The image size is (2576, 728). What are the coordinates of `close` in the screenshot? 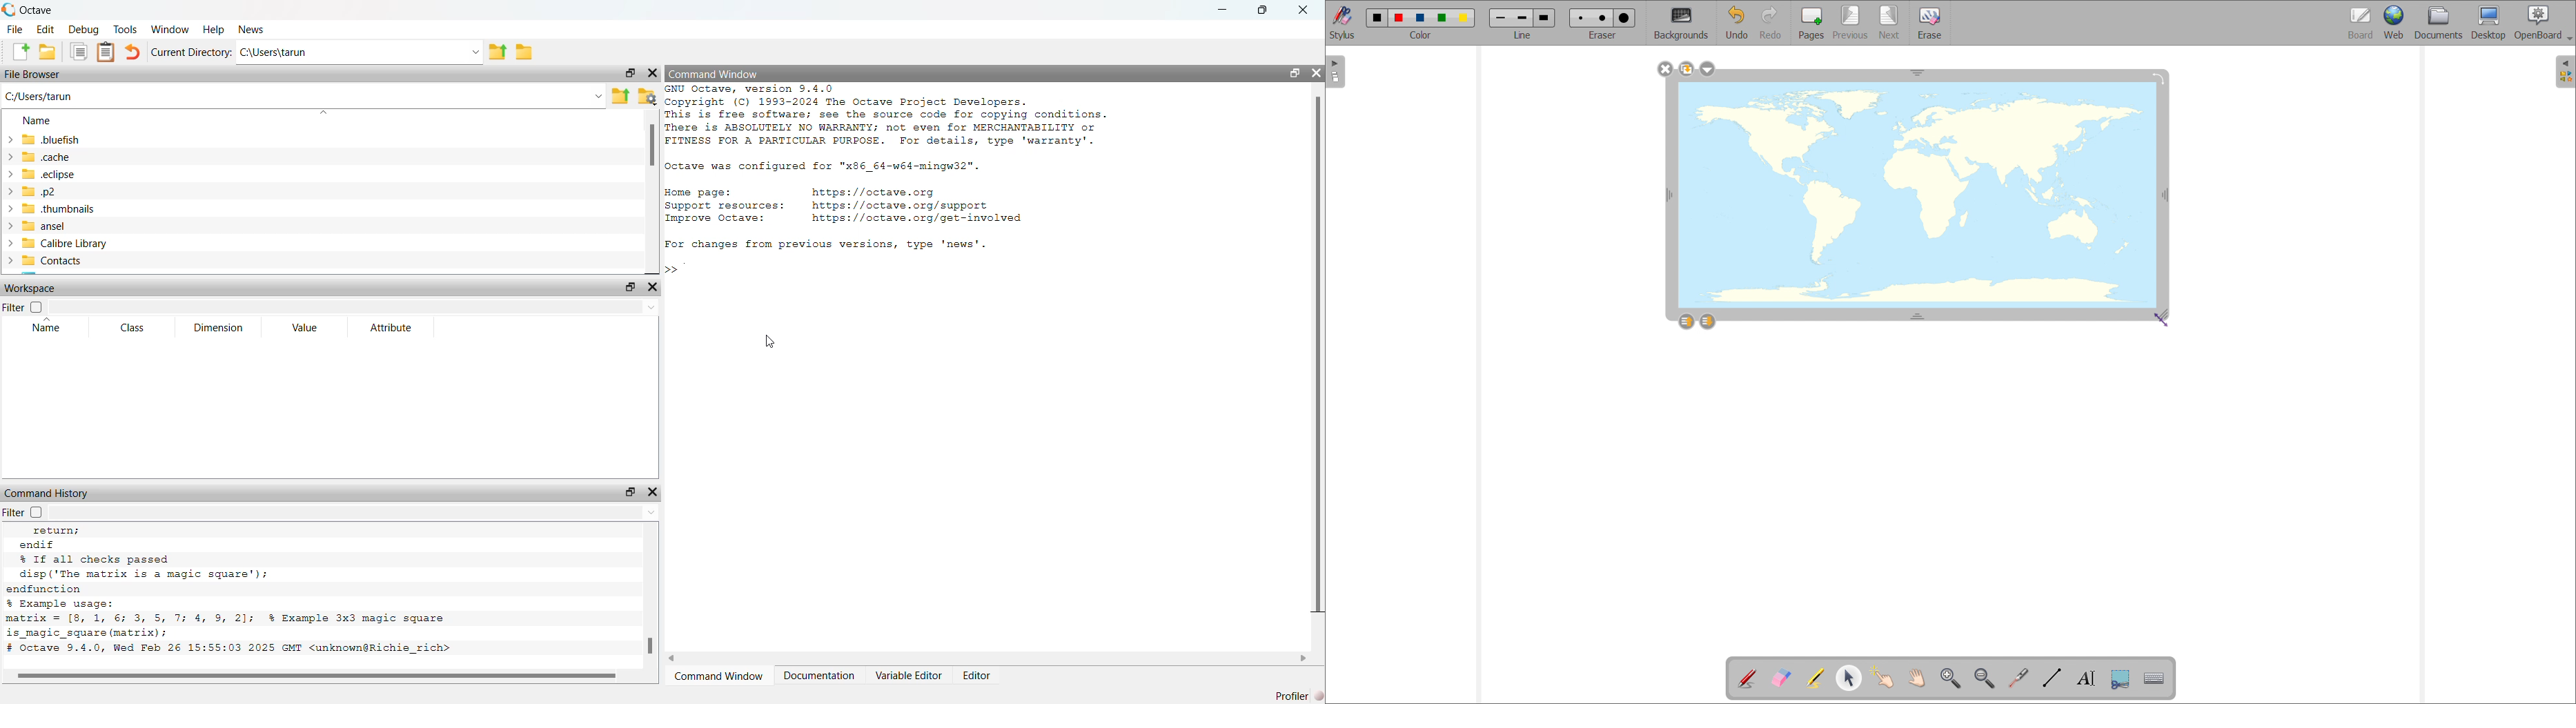 It's located at (653, 73).